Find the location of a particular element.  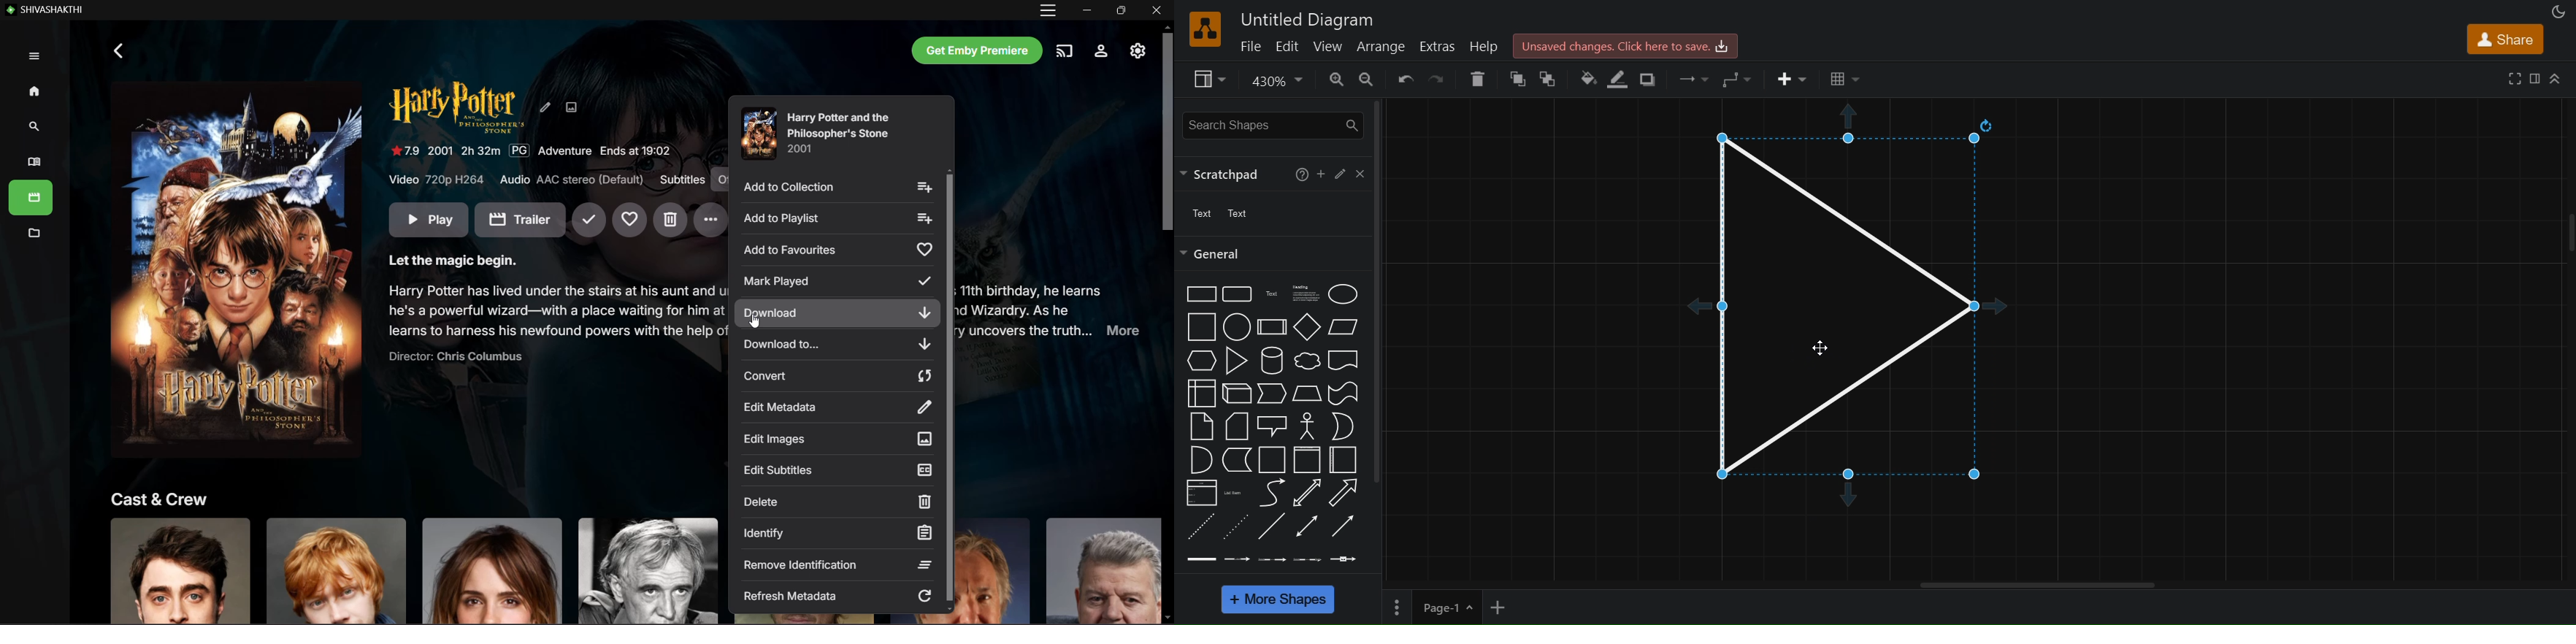

Vertical Scroll Bar is located at coordinates (949, 389).